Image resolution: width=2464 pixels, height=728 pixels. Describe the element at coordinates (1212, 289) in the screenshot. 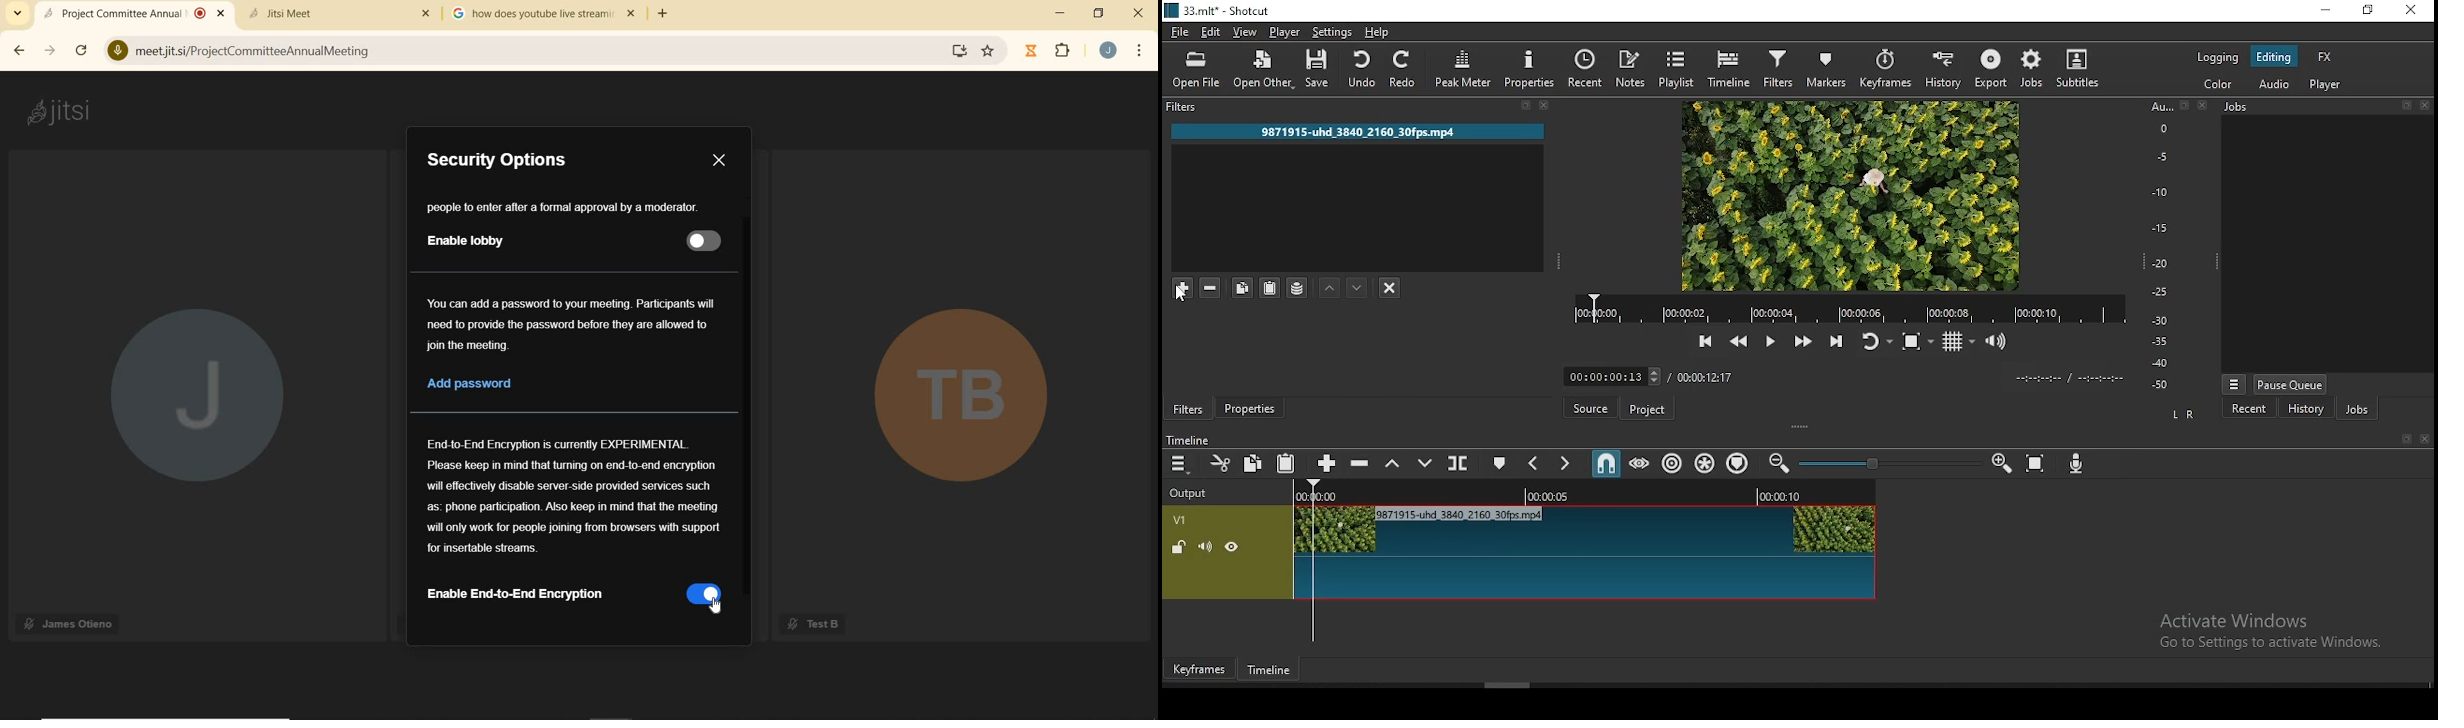

I see `remove selected filters` at that location.